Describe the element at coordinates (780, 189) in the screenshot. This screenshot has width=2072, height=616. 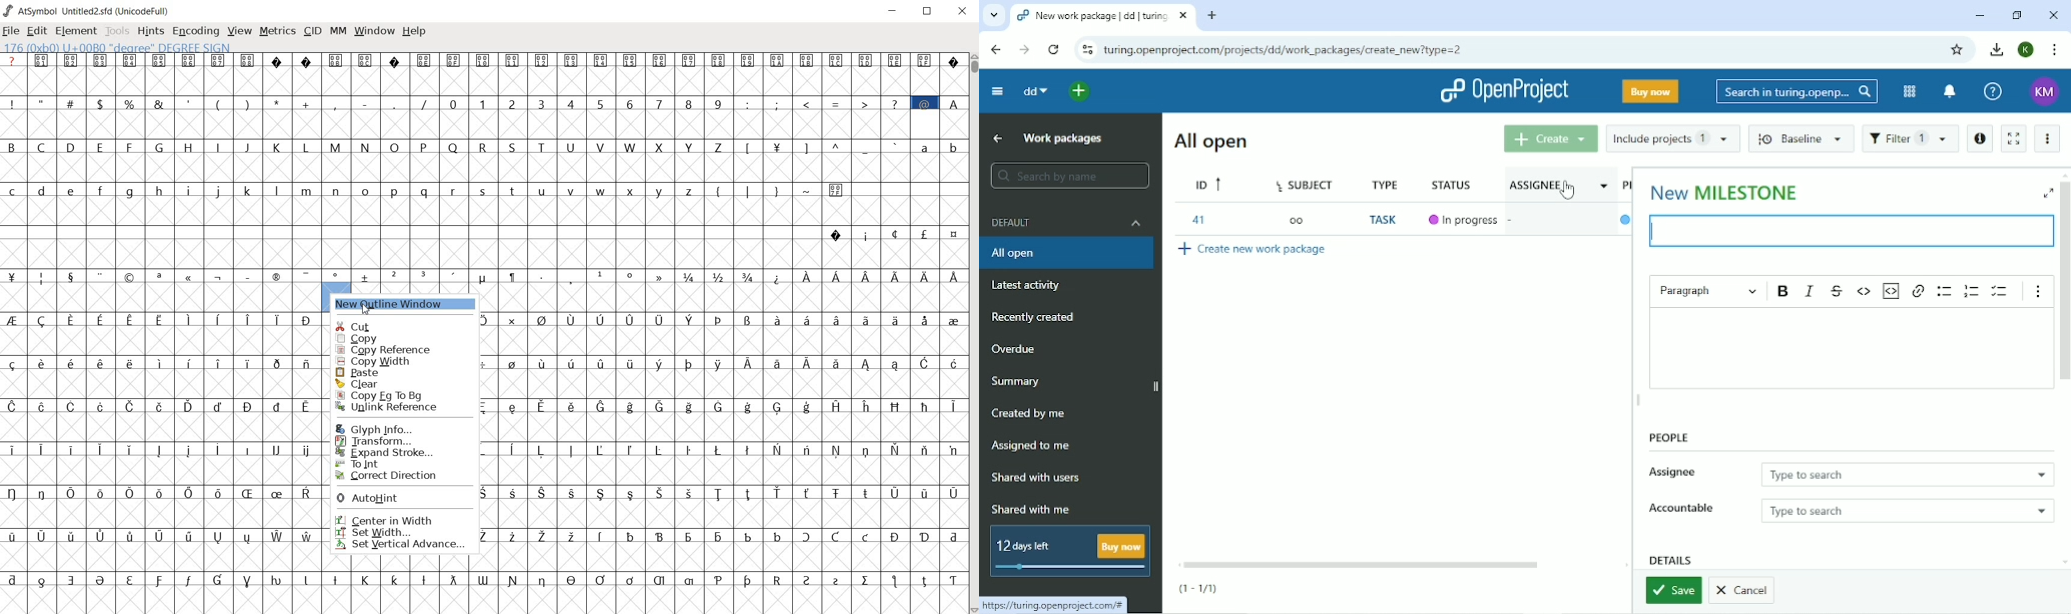
I see `symbols` at that location.